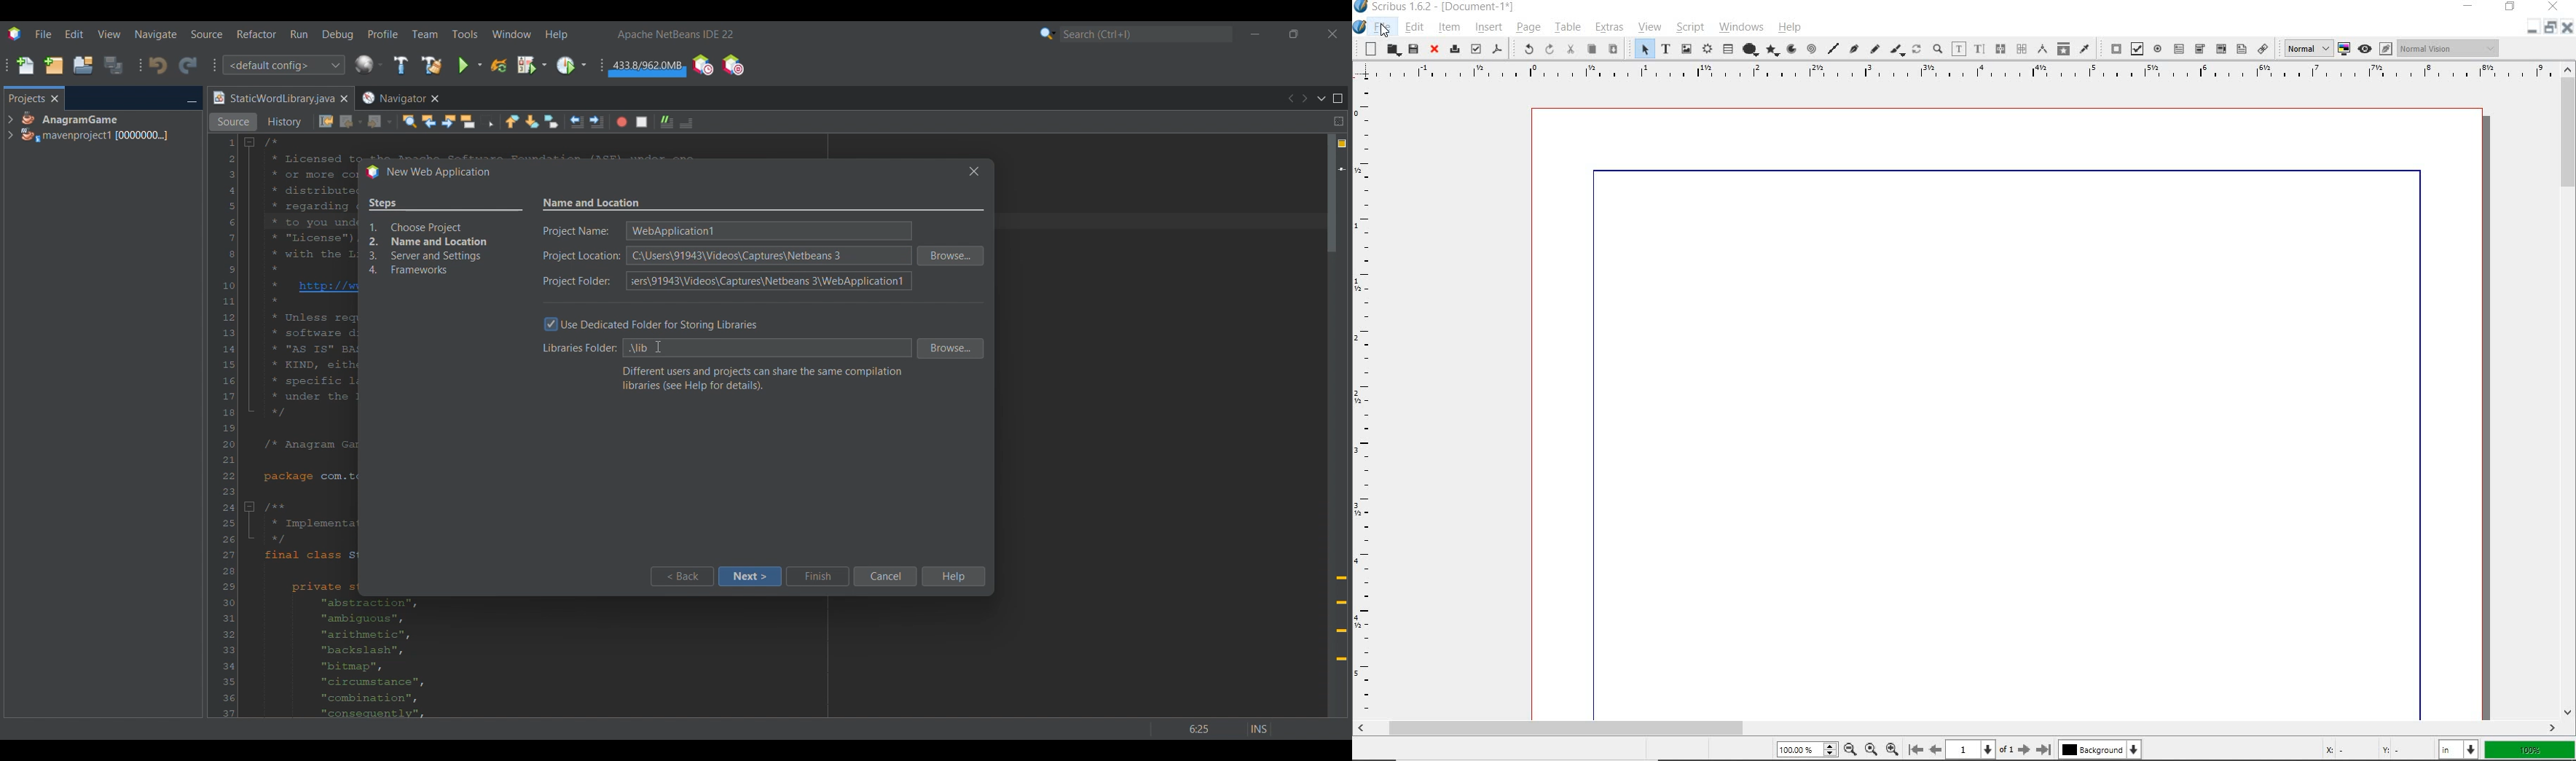 The image size is (2576, 784). Describe the element at coordinates (1495, 50) in the screenshot. I see `save as pdf` at that location.